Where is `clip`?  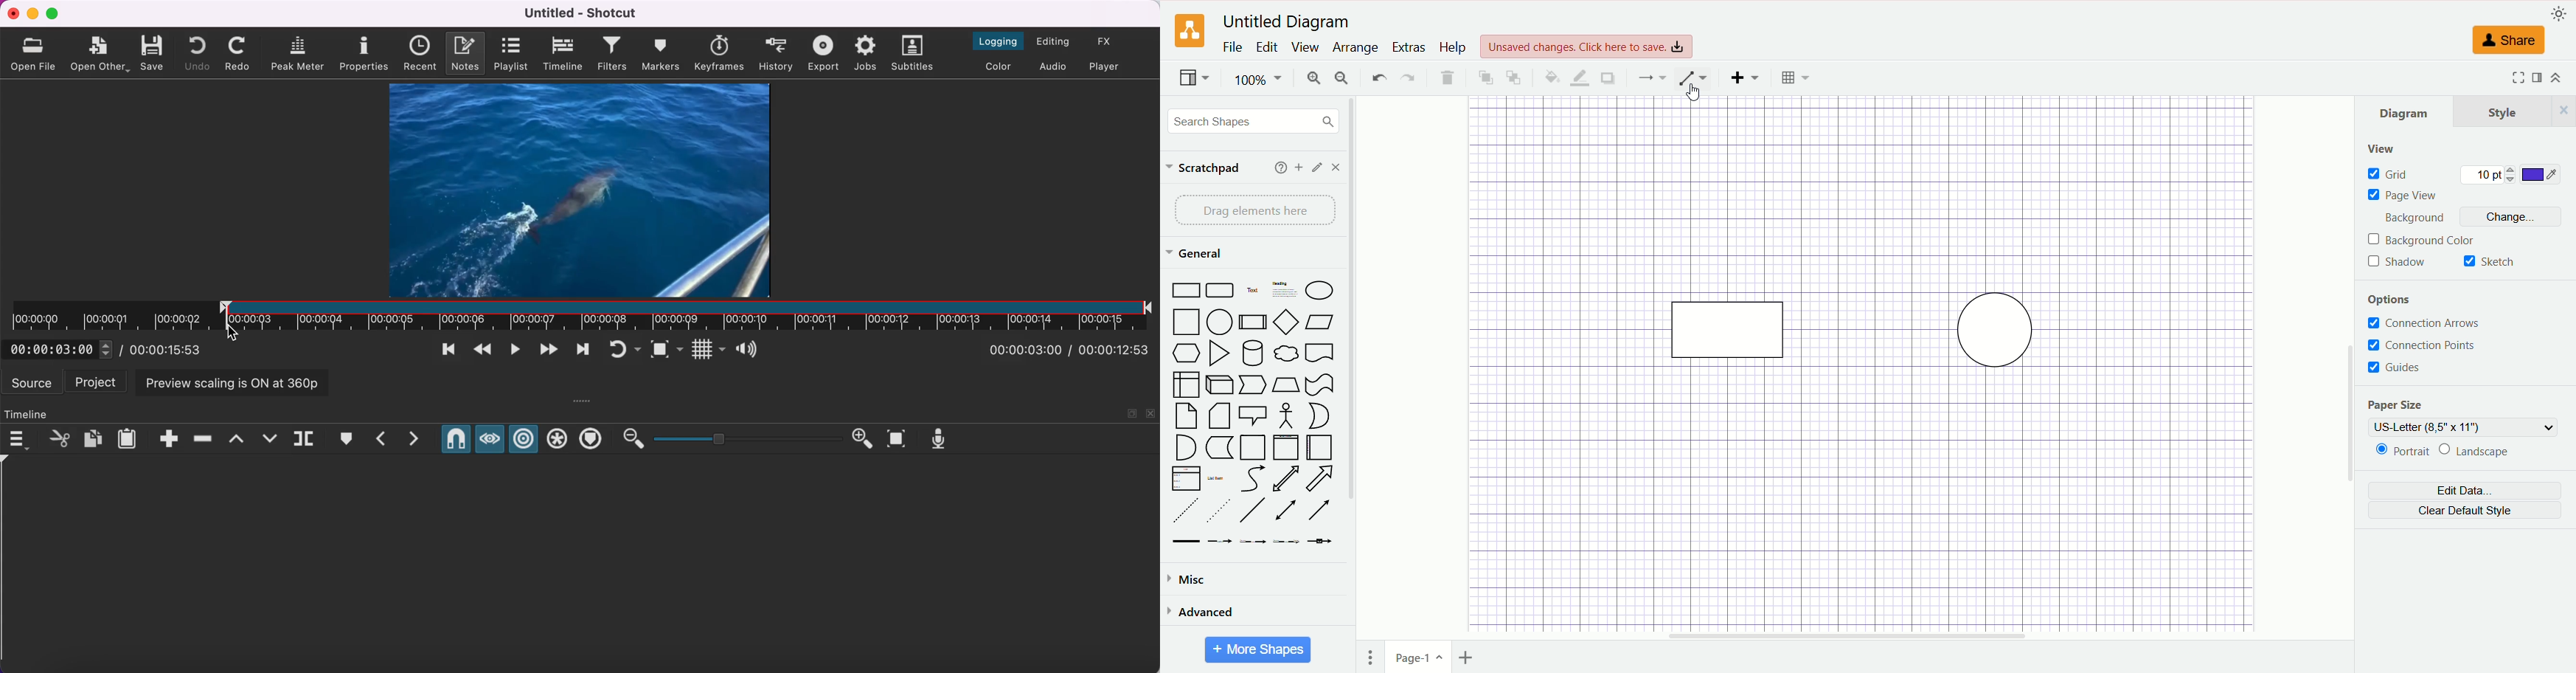
clip is located at coordinates (579, 191).